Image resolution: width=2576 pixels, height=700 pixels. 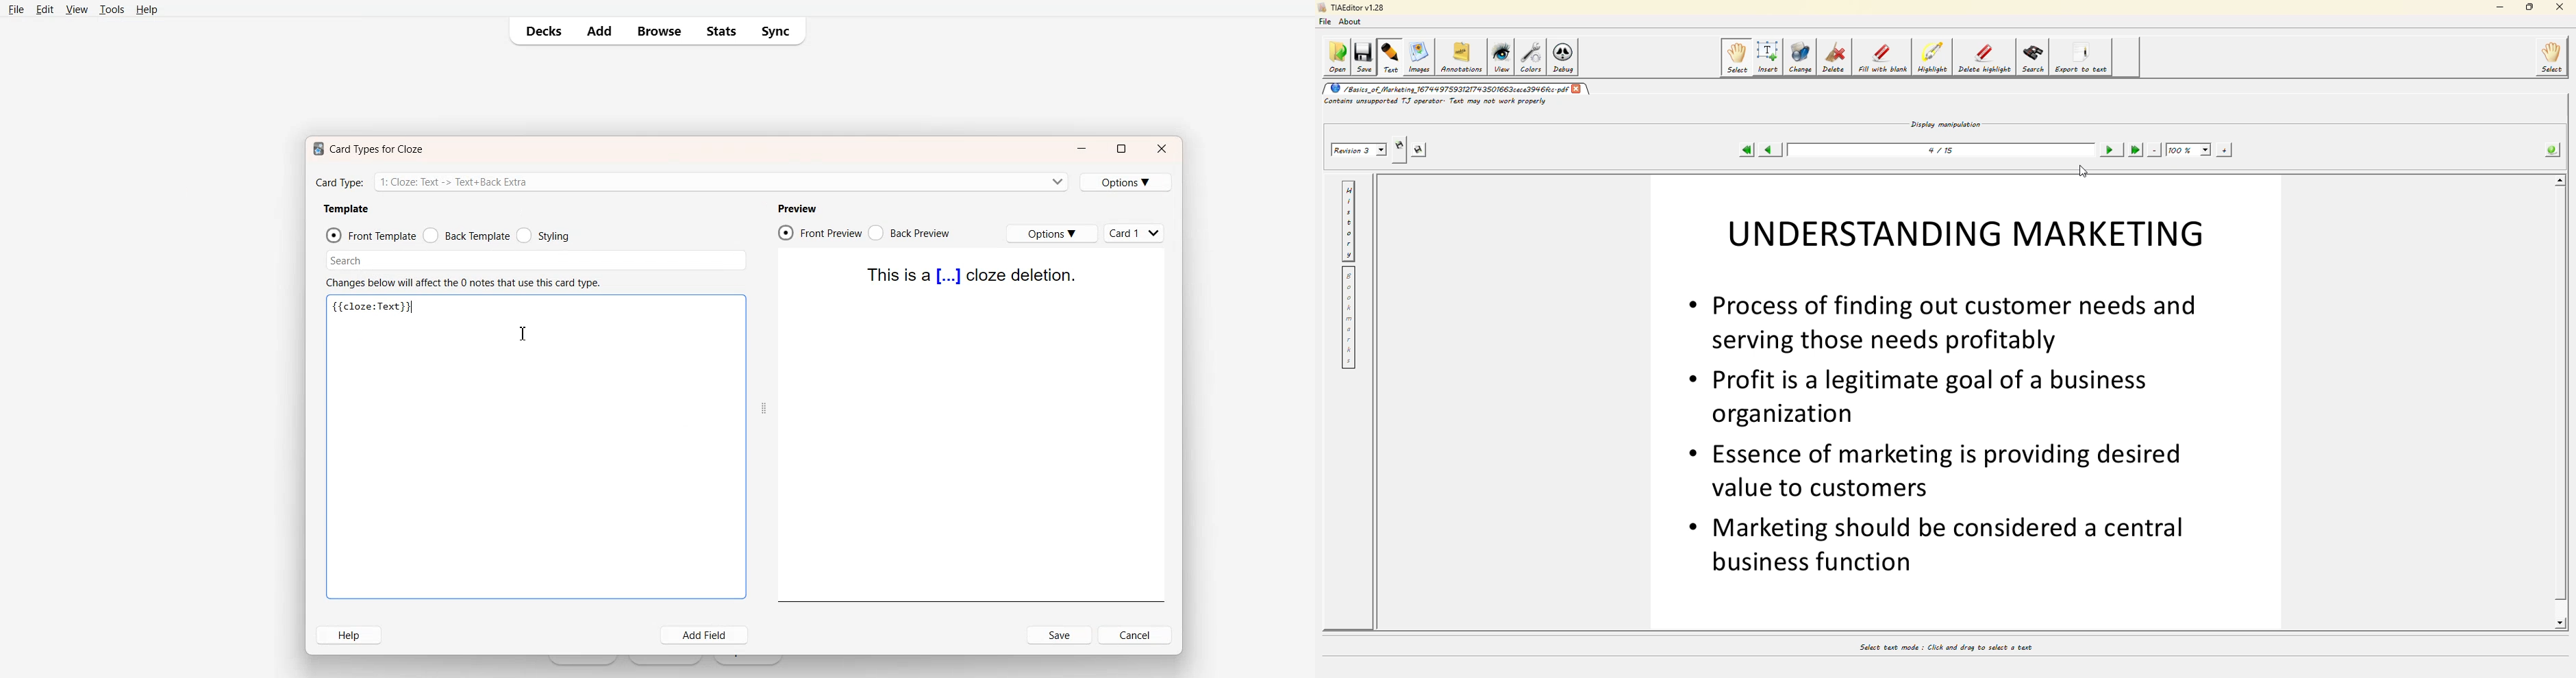 What do you see at coordinates (462, 281) in the screenshot?
I see `Text 2` at bounding box center [462, 281].